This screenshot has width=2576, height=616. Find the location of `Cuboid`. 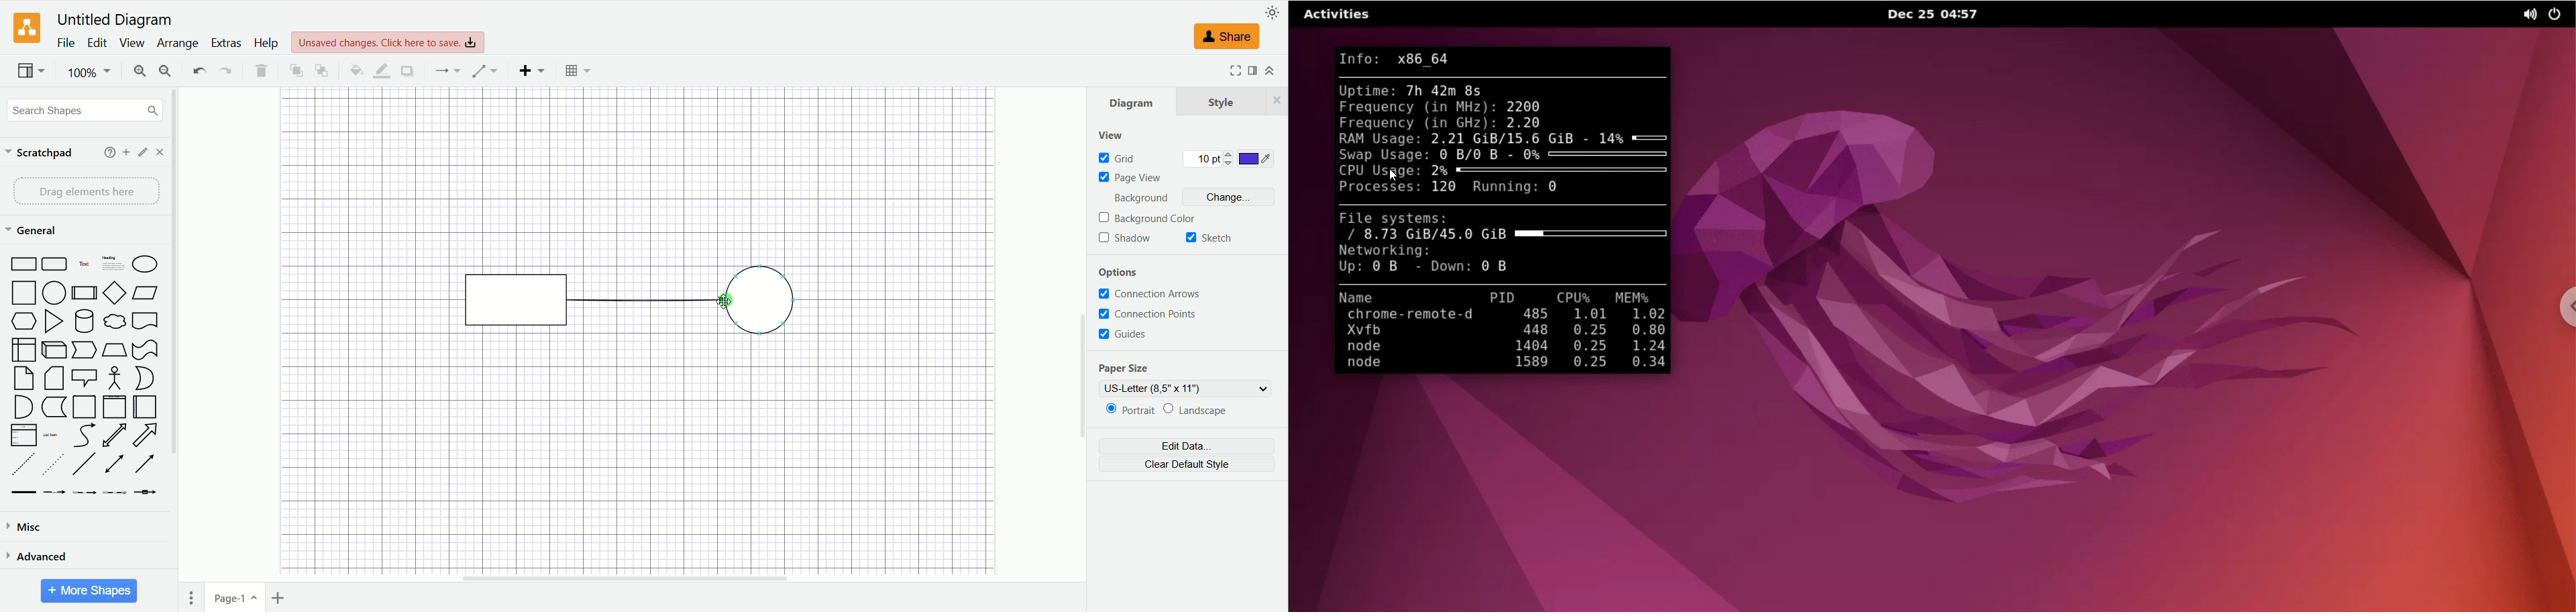

Cuboid is located at coordinates (56, 350).